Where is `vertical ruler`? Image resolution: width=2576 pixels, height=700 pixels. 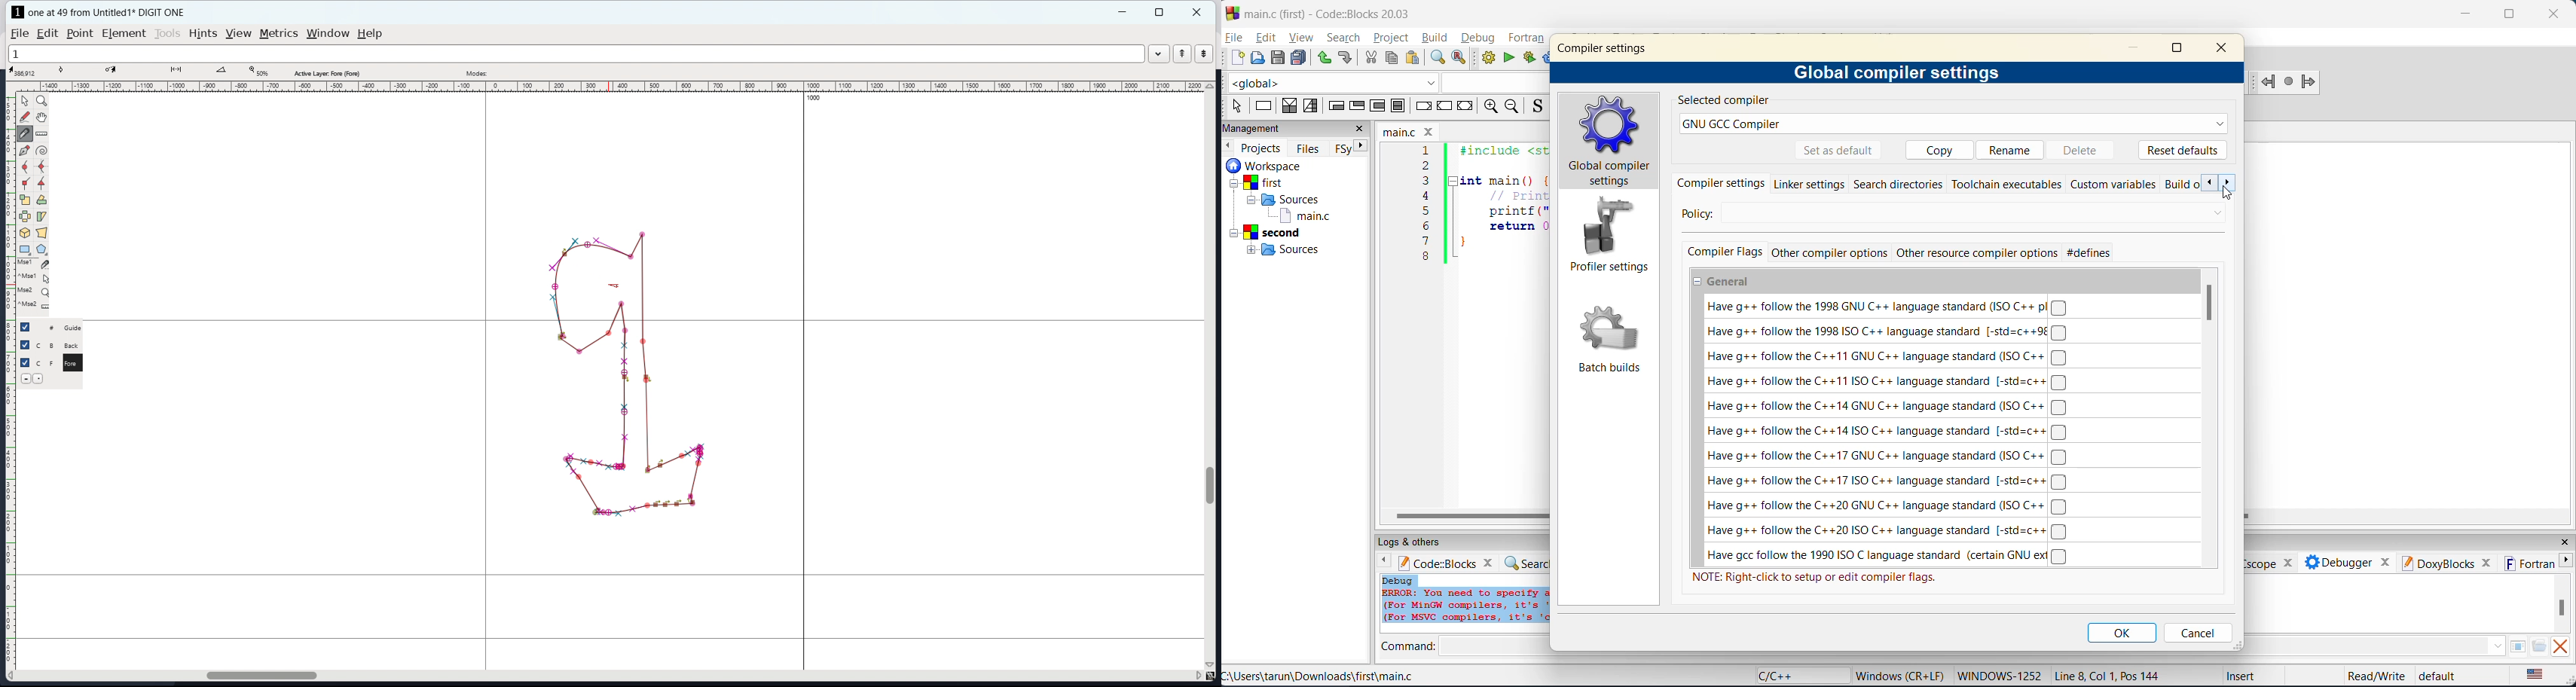 vertical ruler is located at coordinates (10, 383).